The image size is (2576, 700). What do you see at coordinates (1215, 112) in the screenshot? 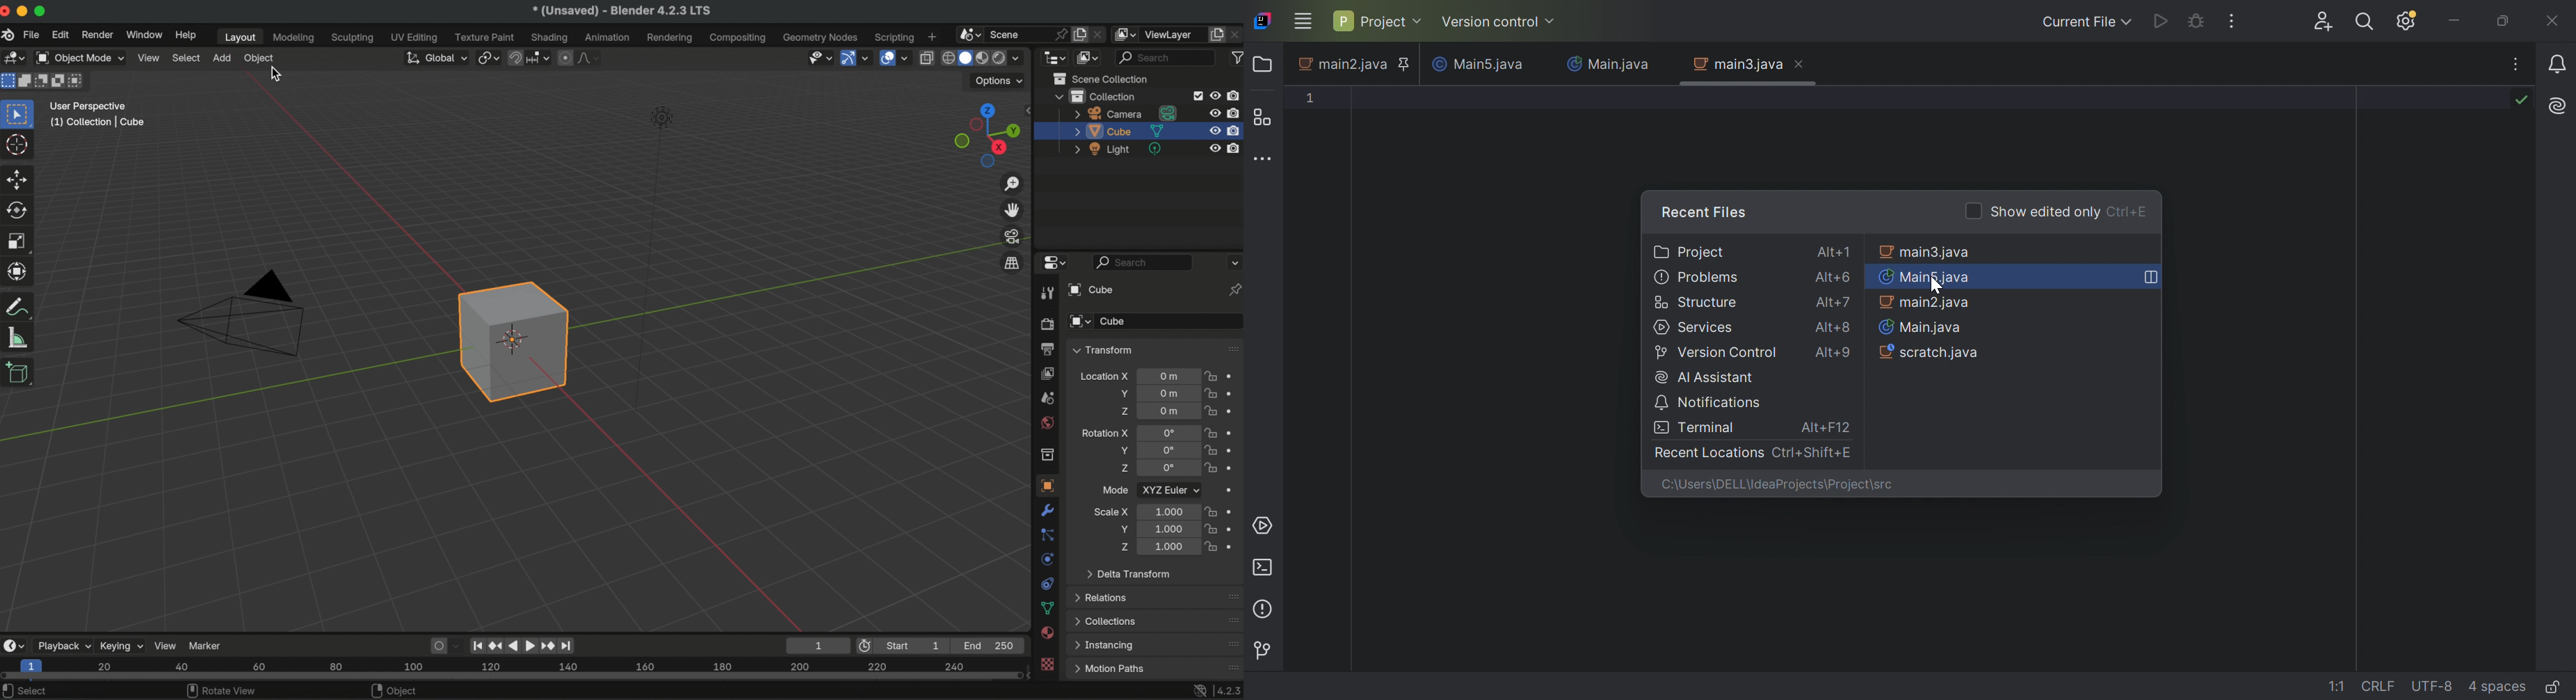
I see `hide in viewport` at bounding box center [1215, 112].